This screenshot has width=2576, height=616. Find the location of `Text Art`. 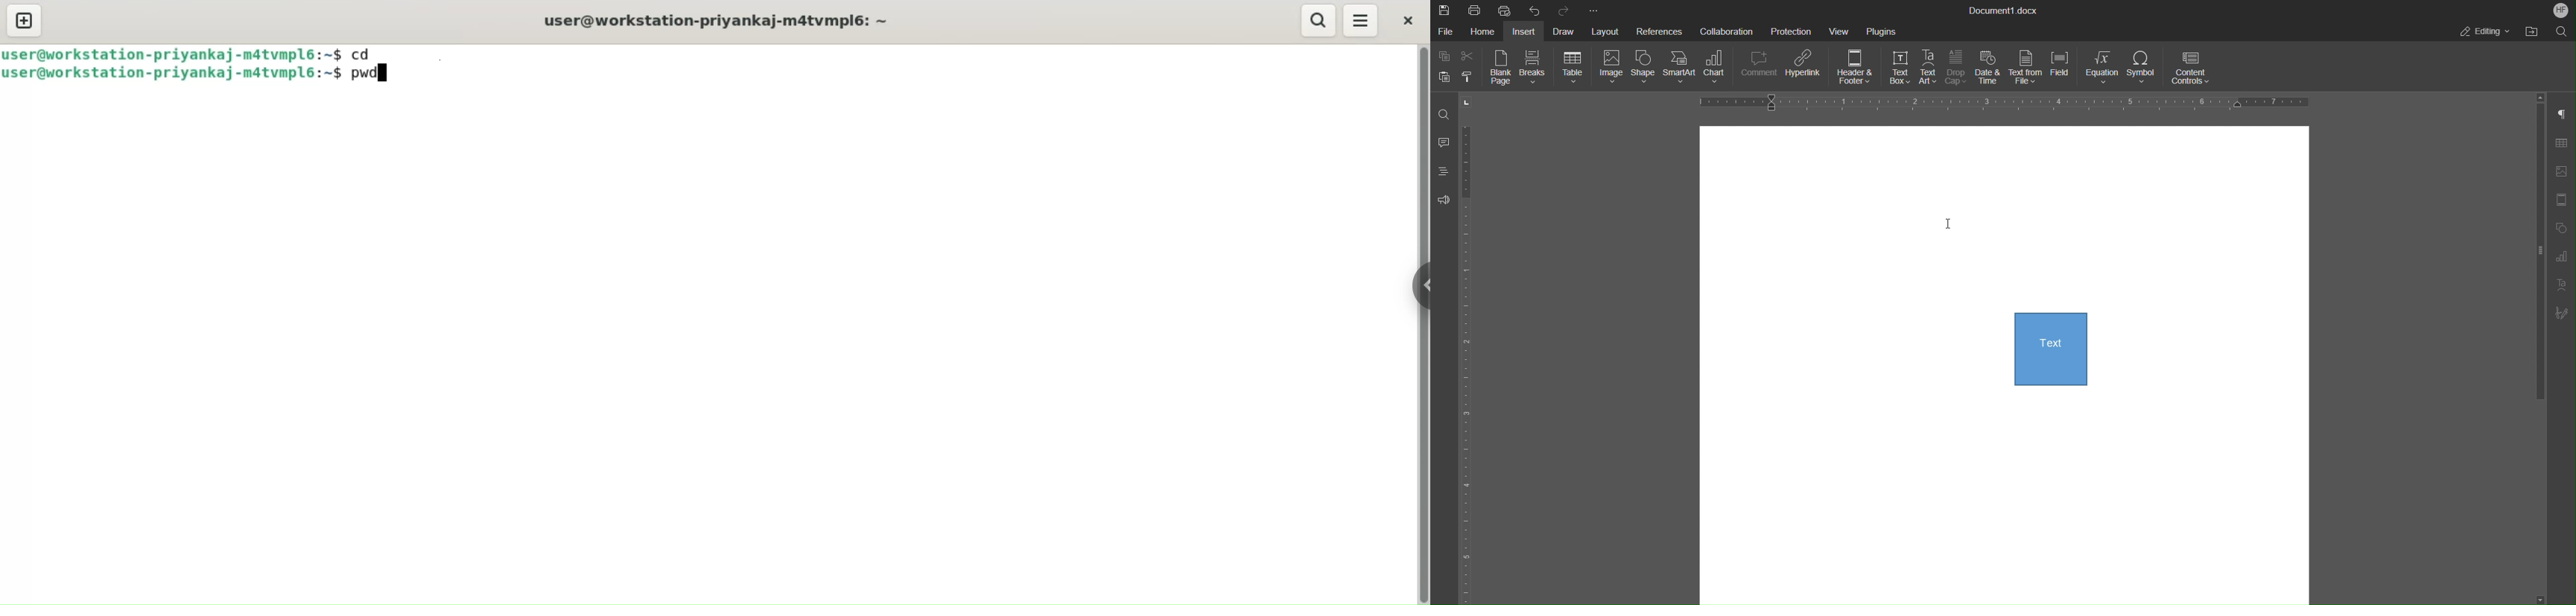

Text Art is located at coordinates (2565, 285).